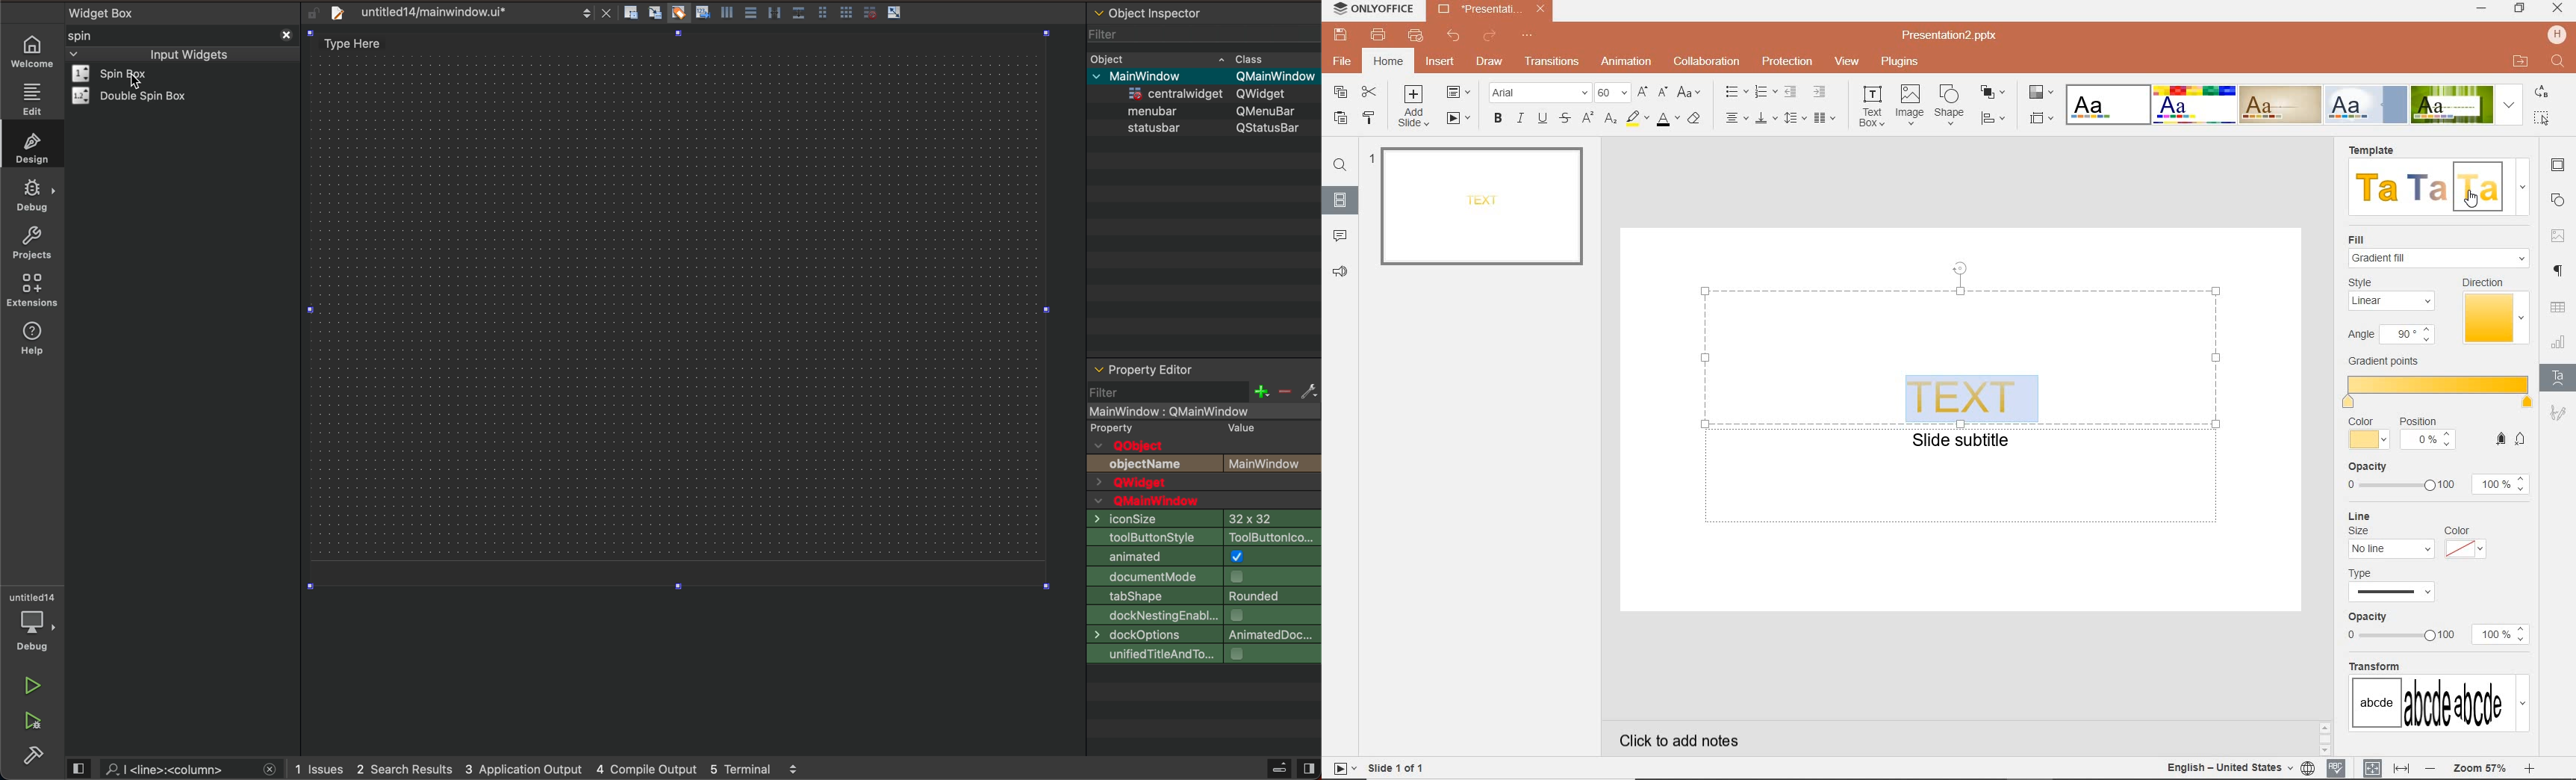 The height and width of the screenshot is (784, 2576). I want to click on line, so click(2363, 514).